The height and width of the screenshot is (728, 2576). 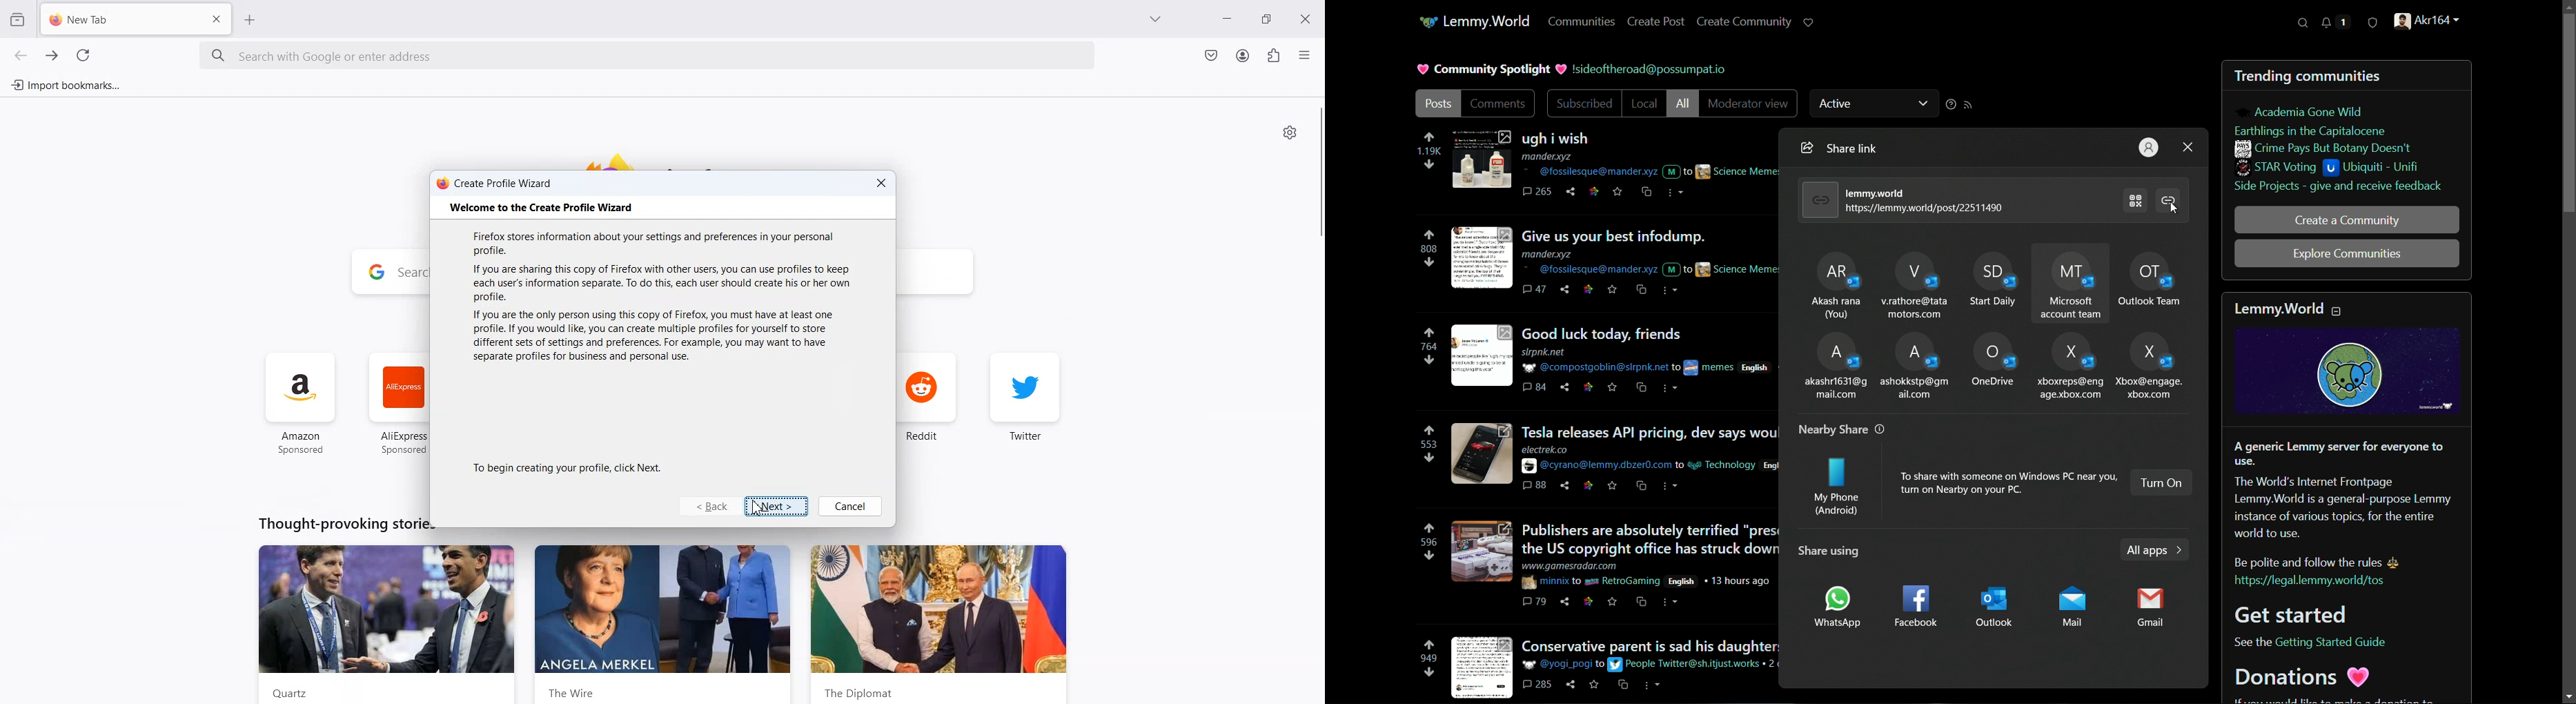 What do you see at coordinates (217, 18) in the screenshot?
I see `Close Tab` at bounding box center [217, 18].